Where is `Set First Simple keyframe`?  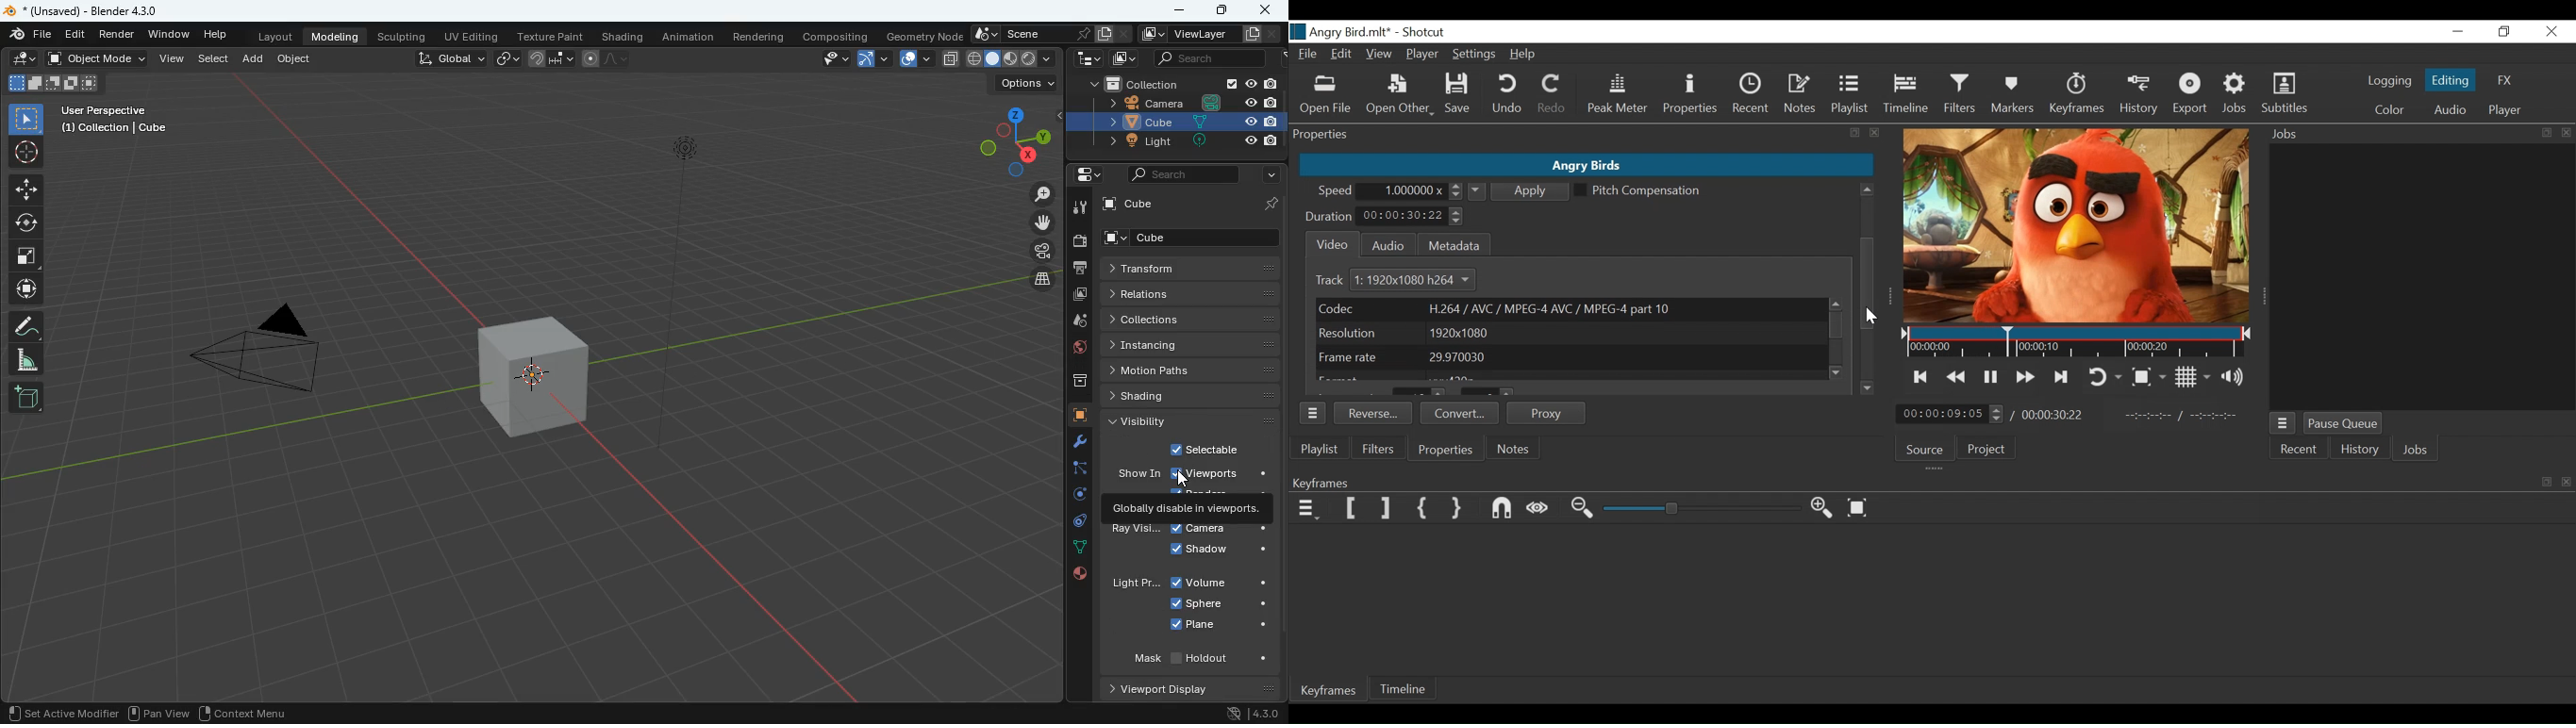
Set First Simple keyframe is located at coordinates (1423, 509).